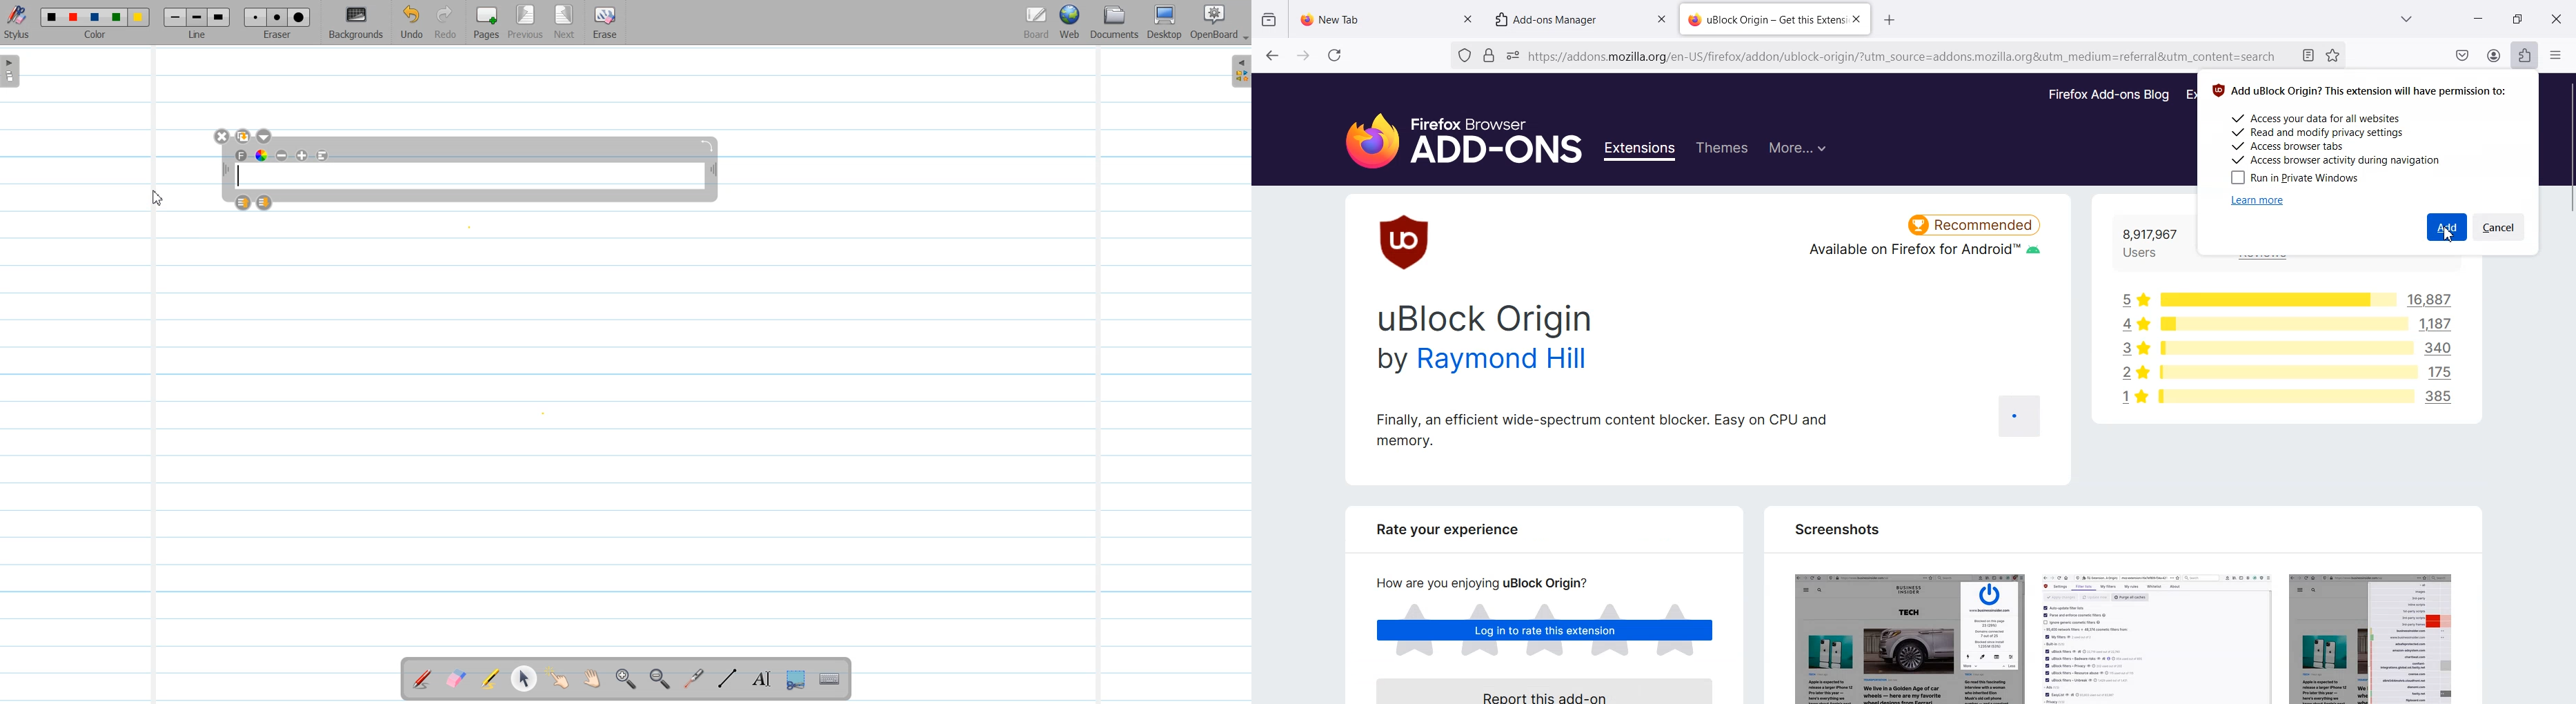  What do you see at coordinates (225, 170) in the screenshot?
I see `Adjust width of text tool ` at bounding box center [225, 170].